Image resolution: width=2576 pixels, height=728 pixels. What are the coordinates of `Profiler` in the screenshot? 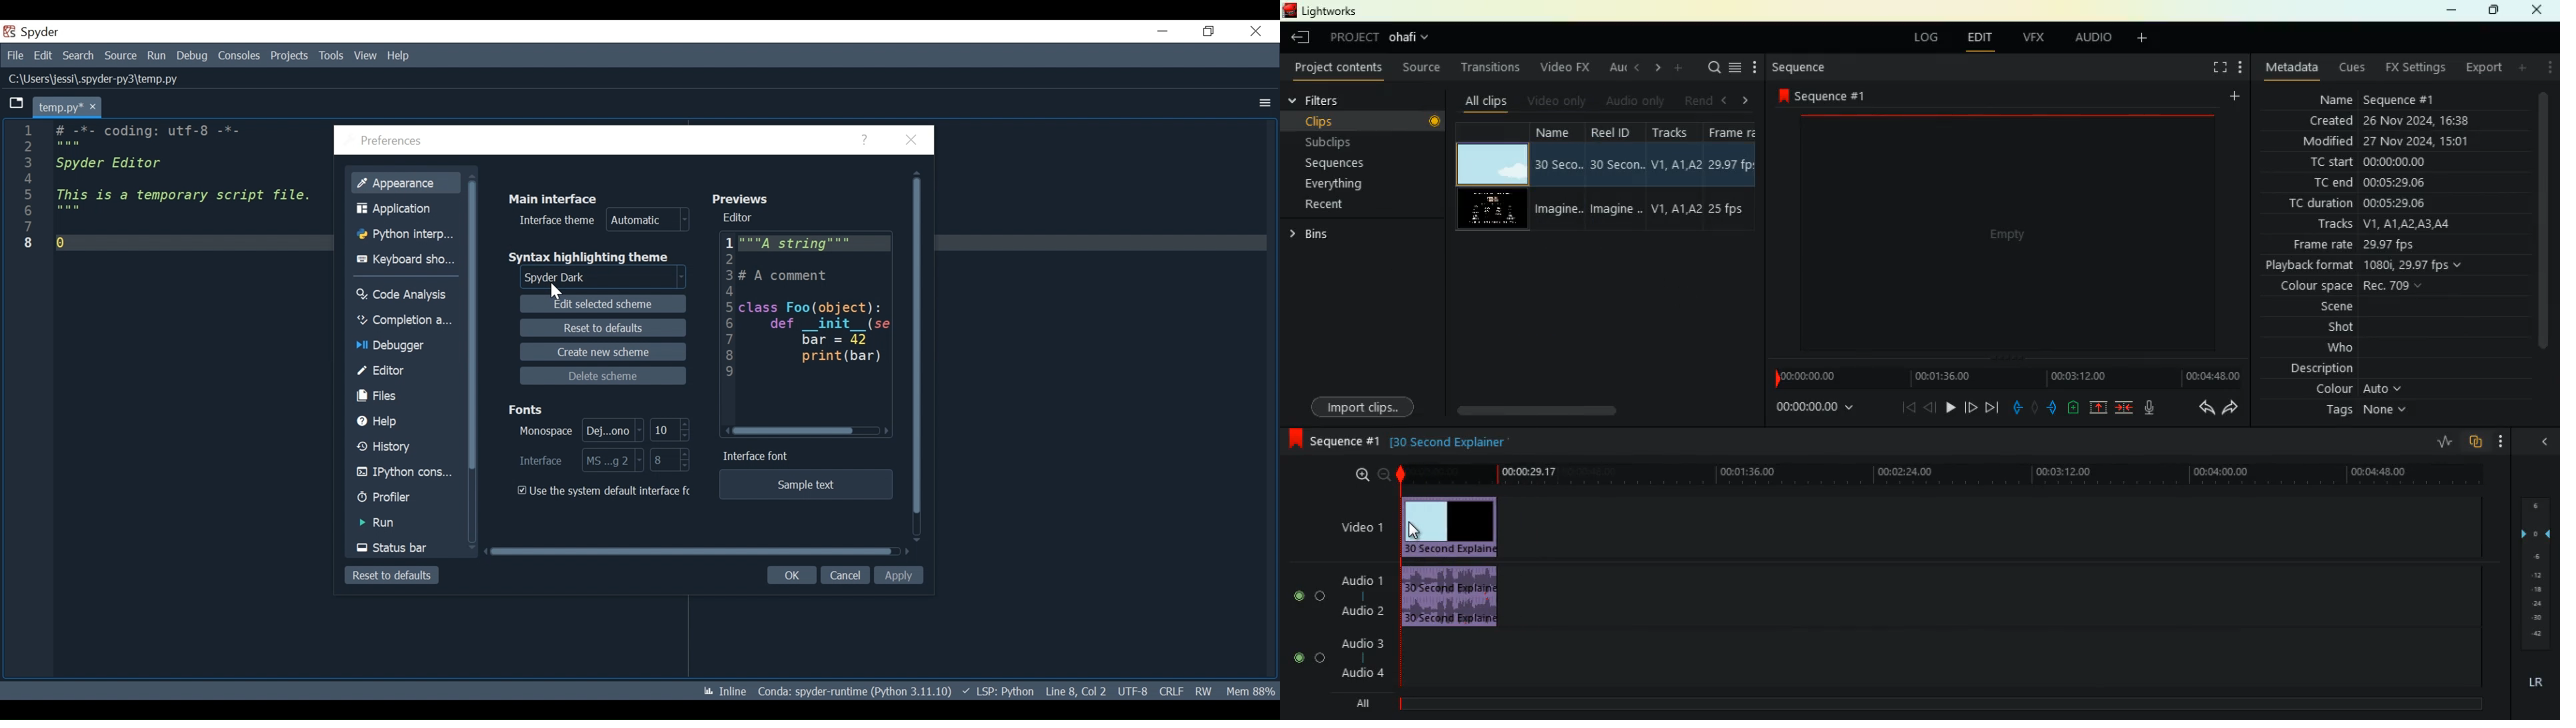 It's located at (407, 499).